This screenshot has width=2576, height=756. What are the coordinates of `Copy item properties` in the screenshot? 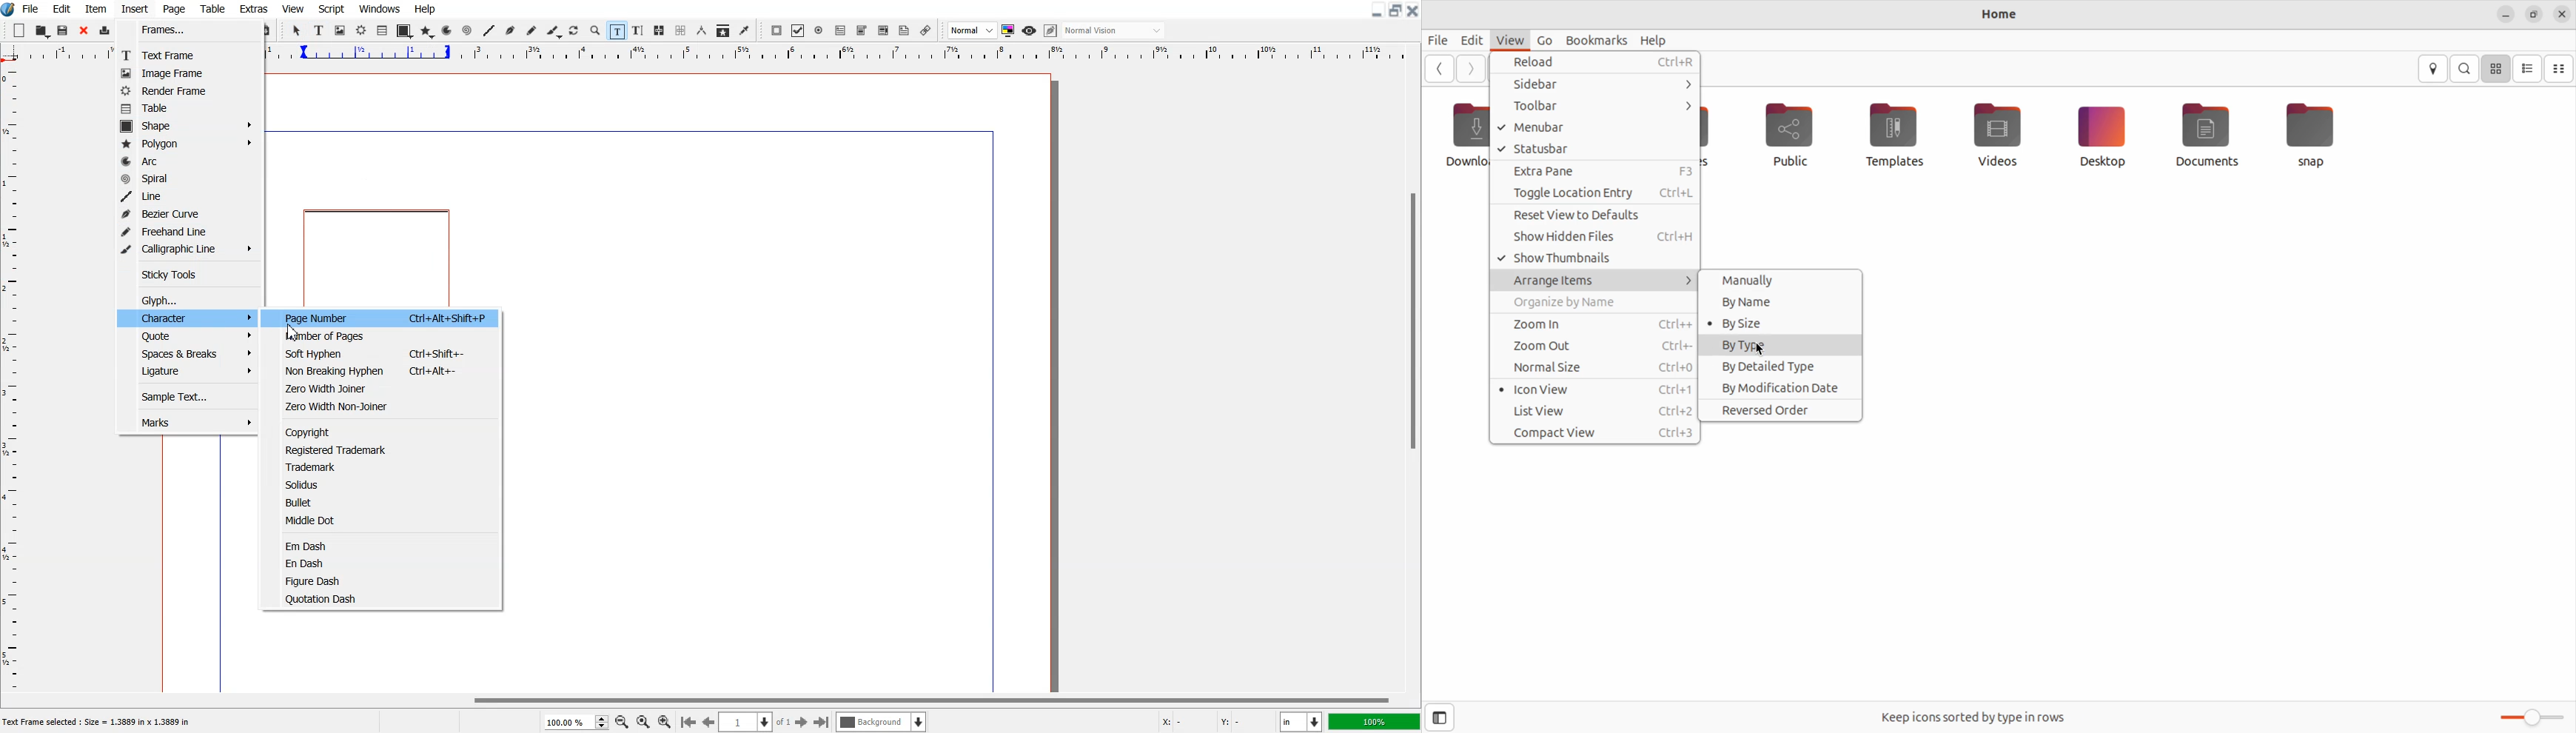 It's located at (723, 31).